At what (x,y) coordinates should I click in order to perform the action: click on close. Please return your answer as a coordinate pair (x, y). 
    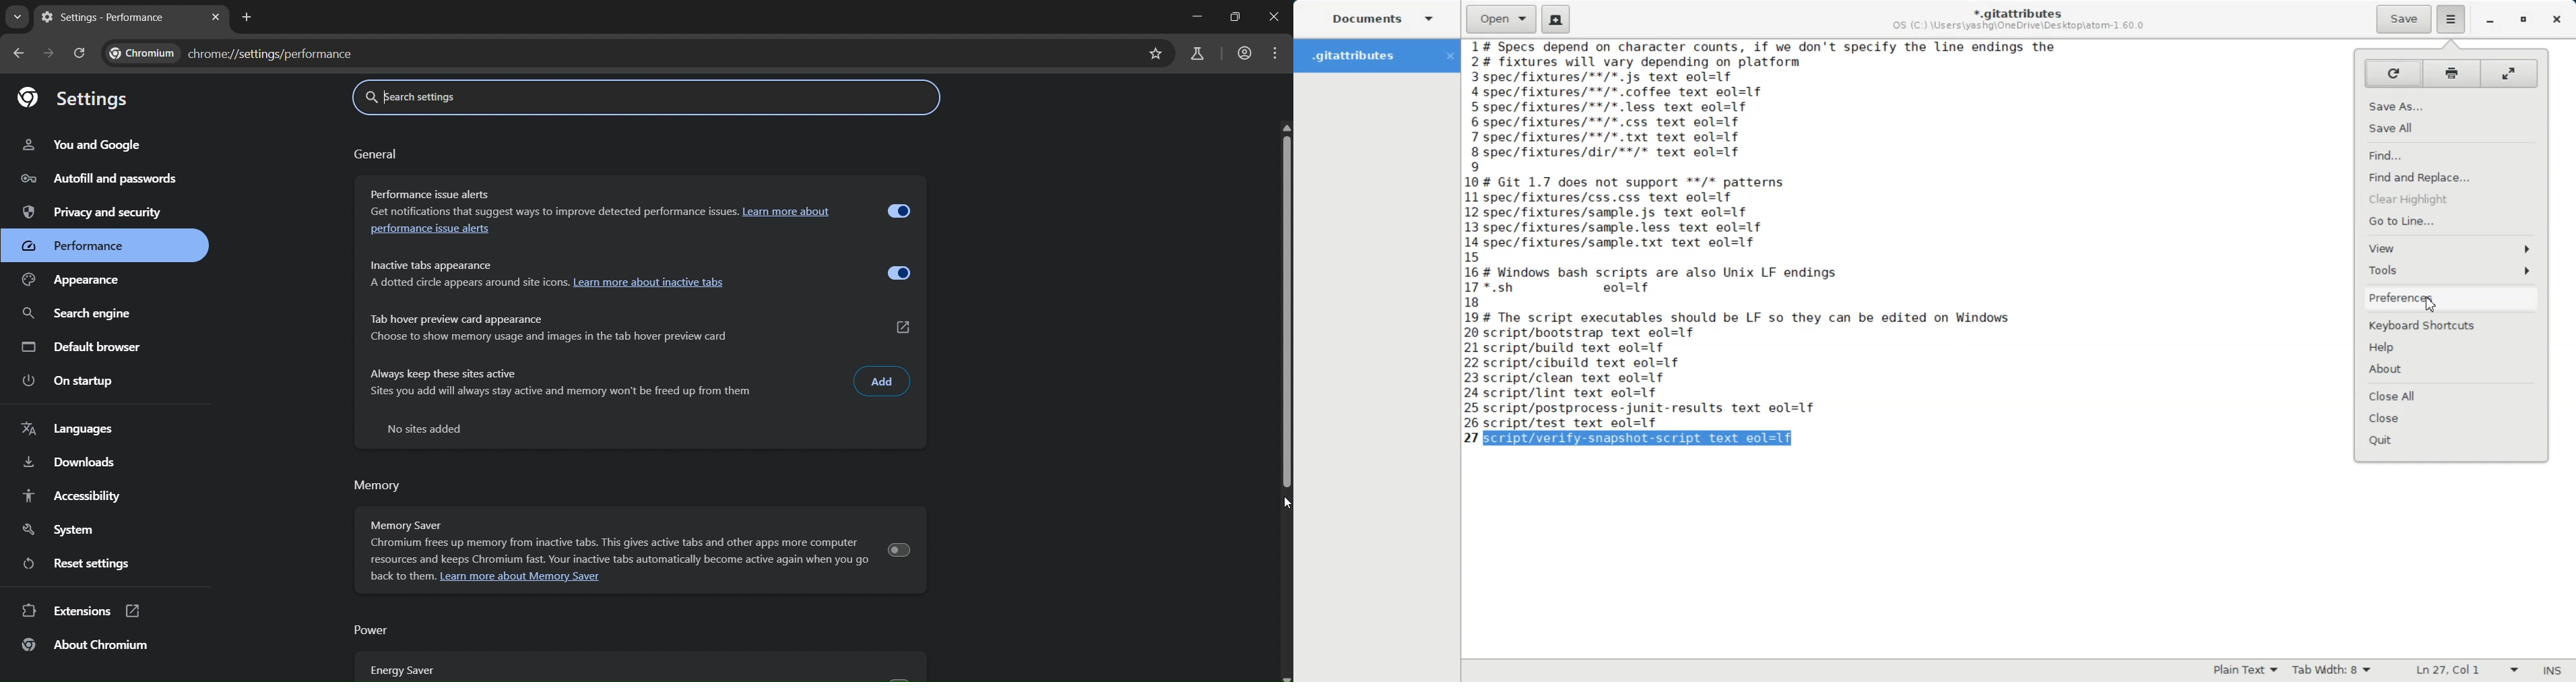
    Looking at the image, I should click on (1271, 16).